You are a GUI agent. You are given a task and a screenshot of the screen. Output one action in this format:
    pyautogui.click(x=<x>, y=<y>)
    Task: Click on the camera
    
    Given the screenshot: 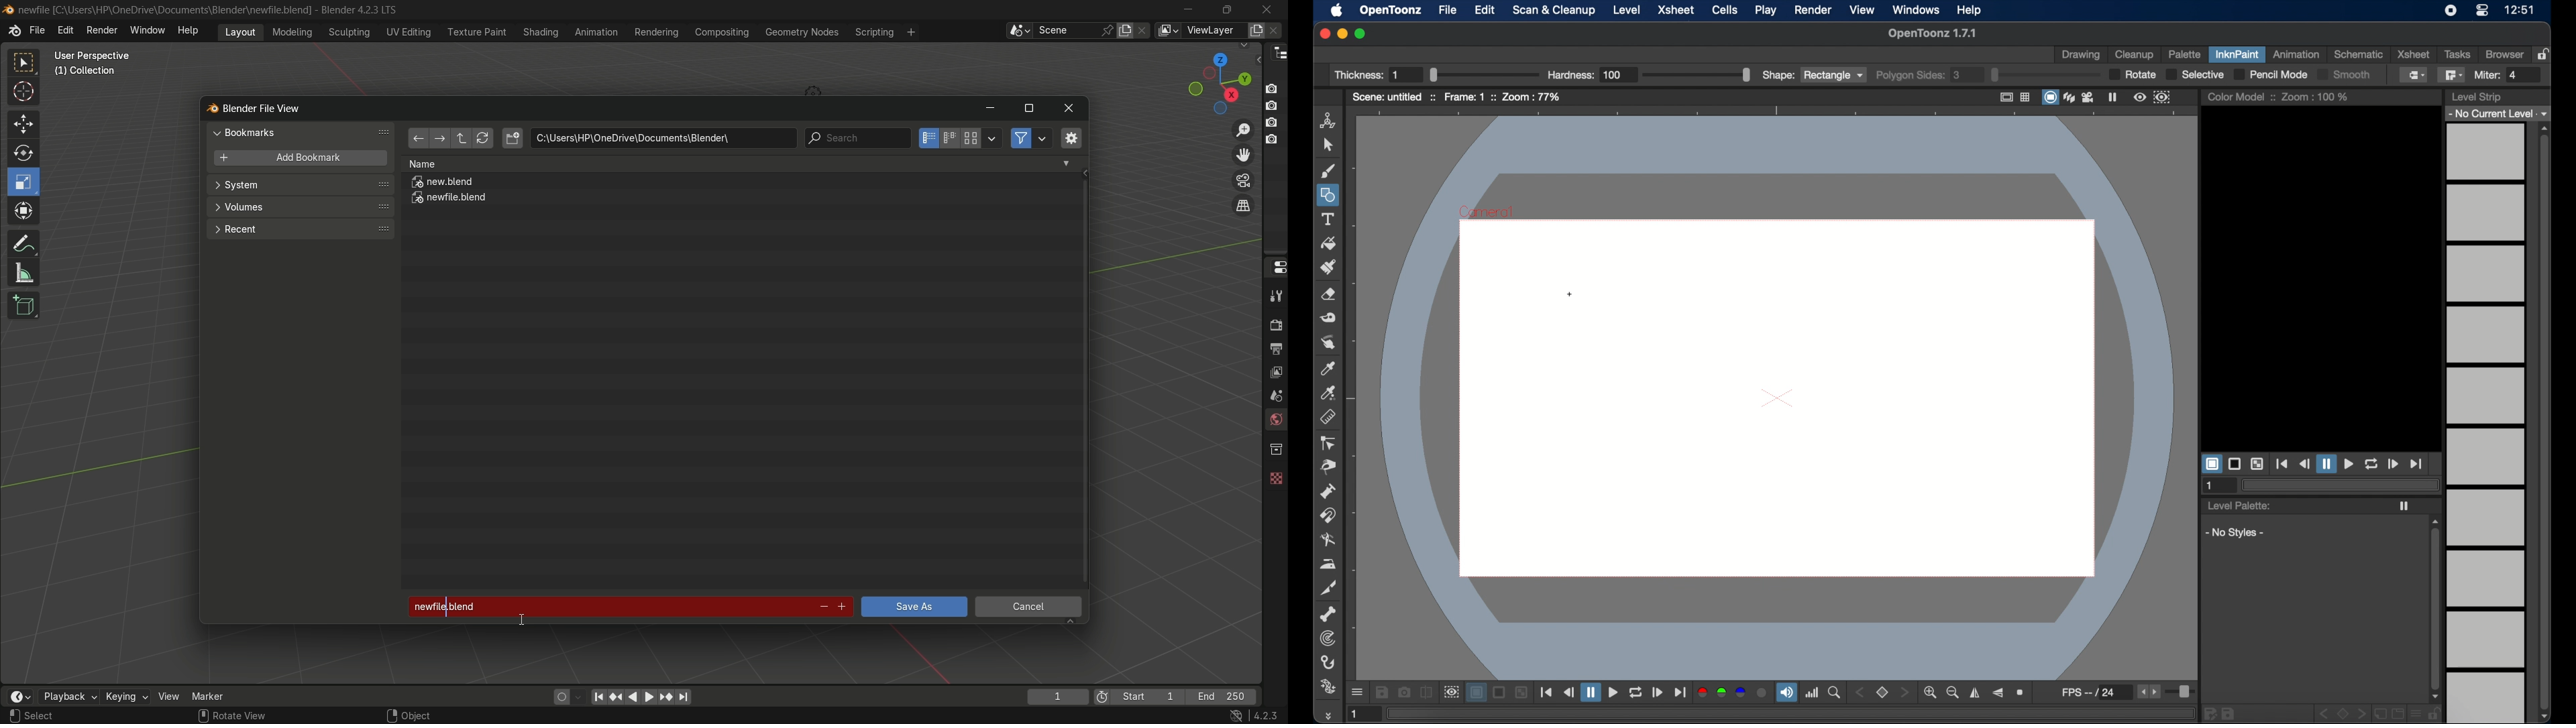 What is the action you would take?
    pyautogui.click(x=2090, y=97)
    